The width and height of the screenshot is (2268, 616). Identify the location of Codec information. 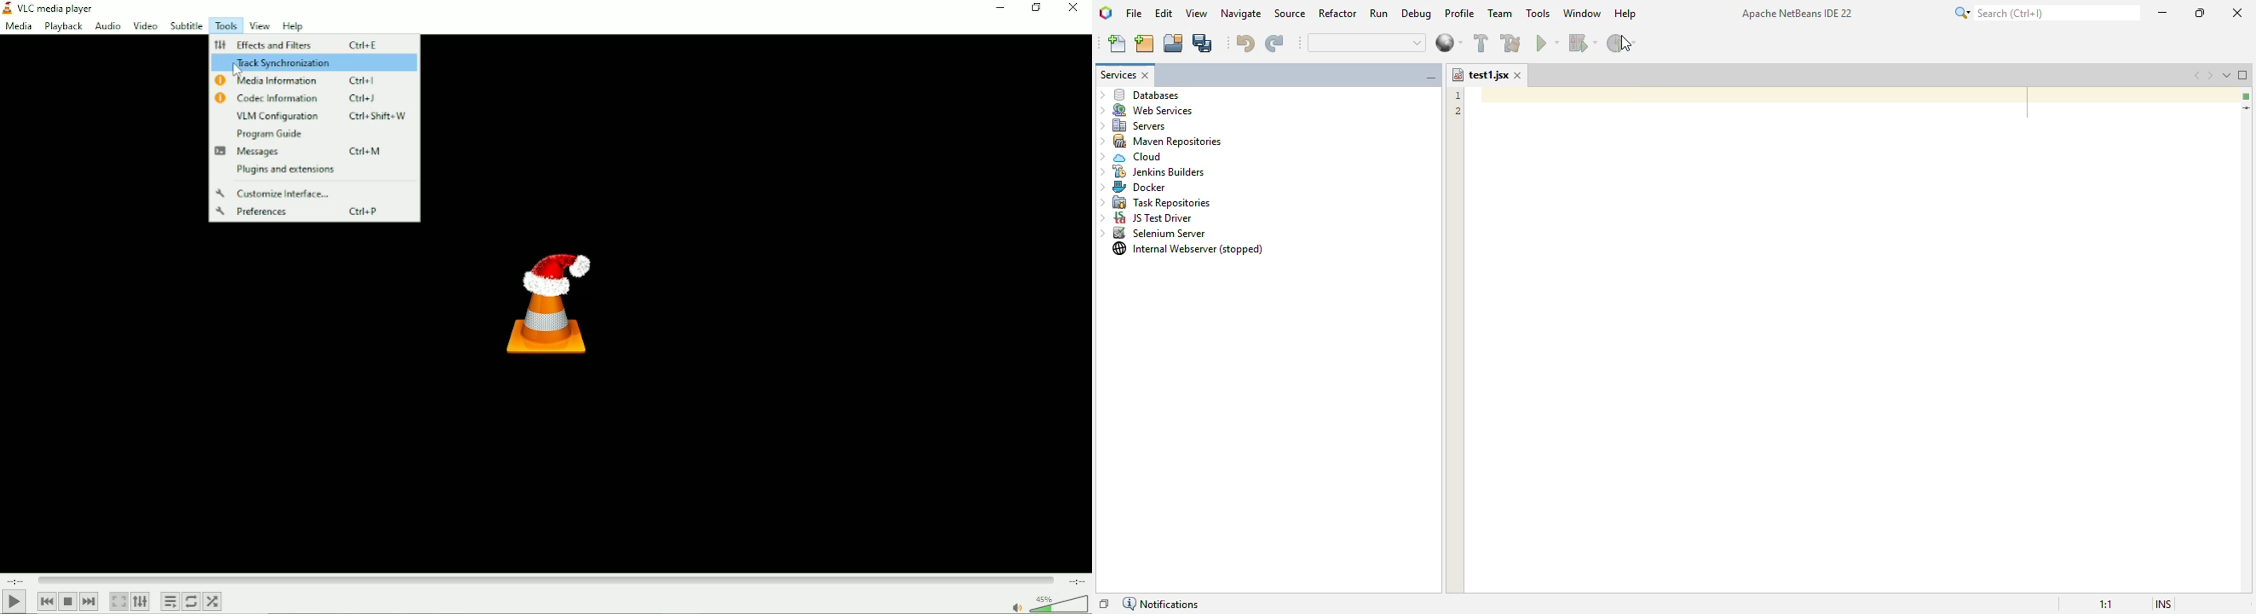
(308, 98).